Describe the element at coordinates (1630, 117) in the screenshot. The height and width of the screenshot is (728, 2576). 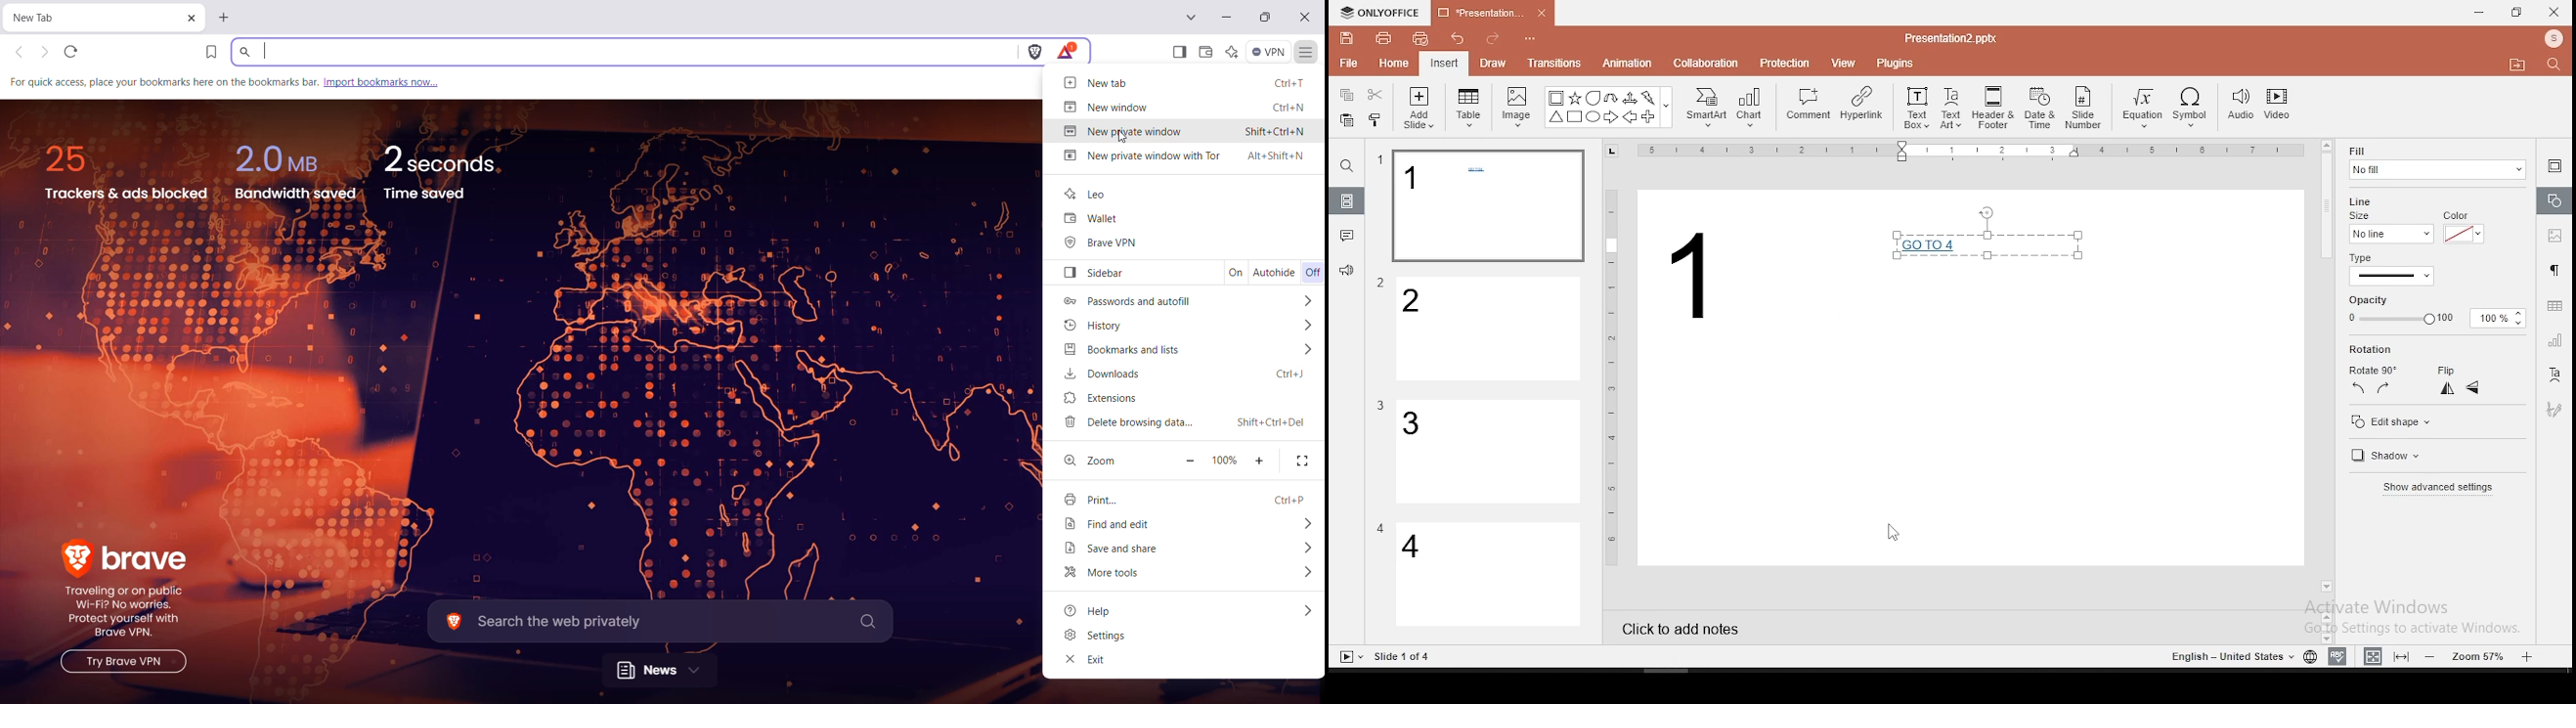
I see `Arrow Left` at that location.